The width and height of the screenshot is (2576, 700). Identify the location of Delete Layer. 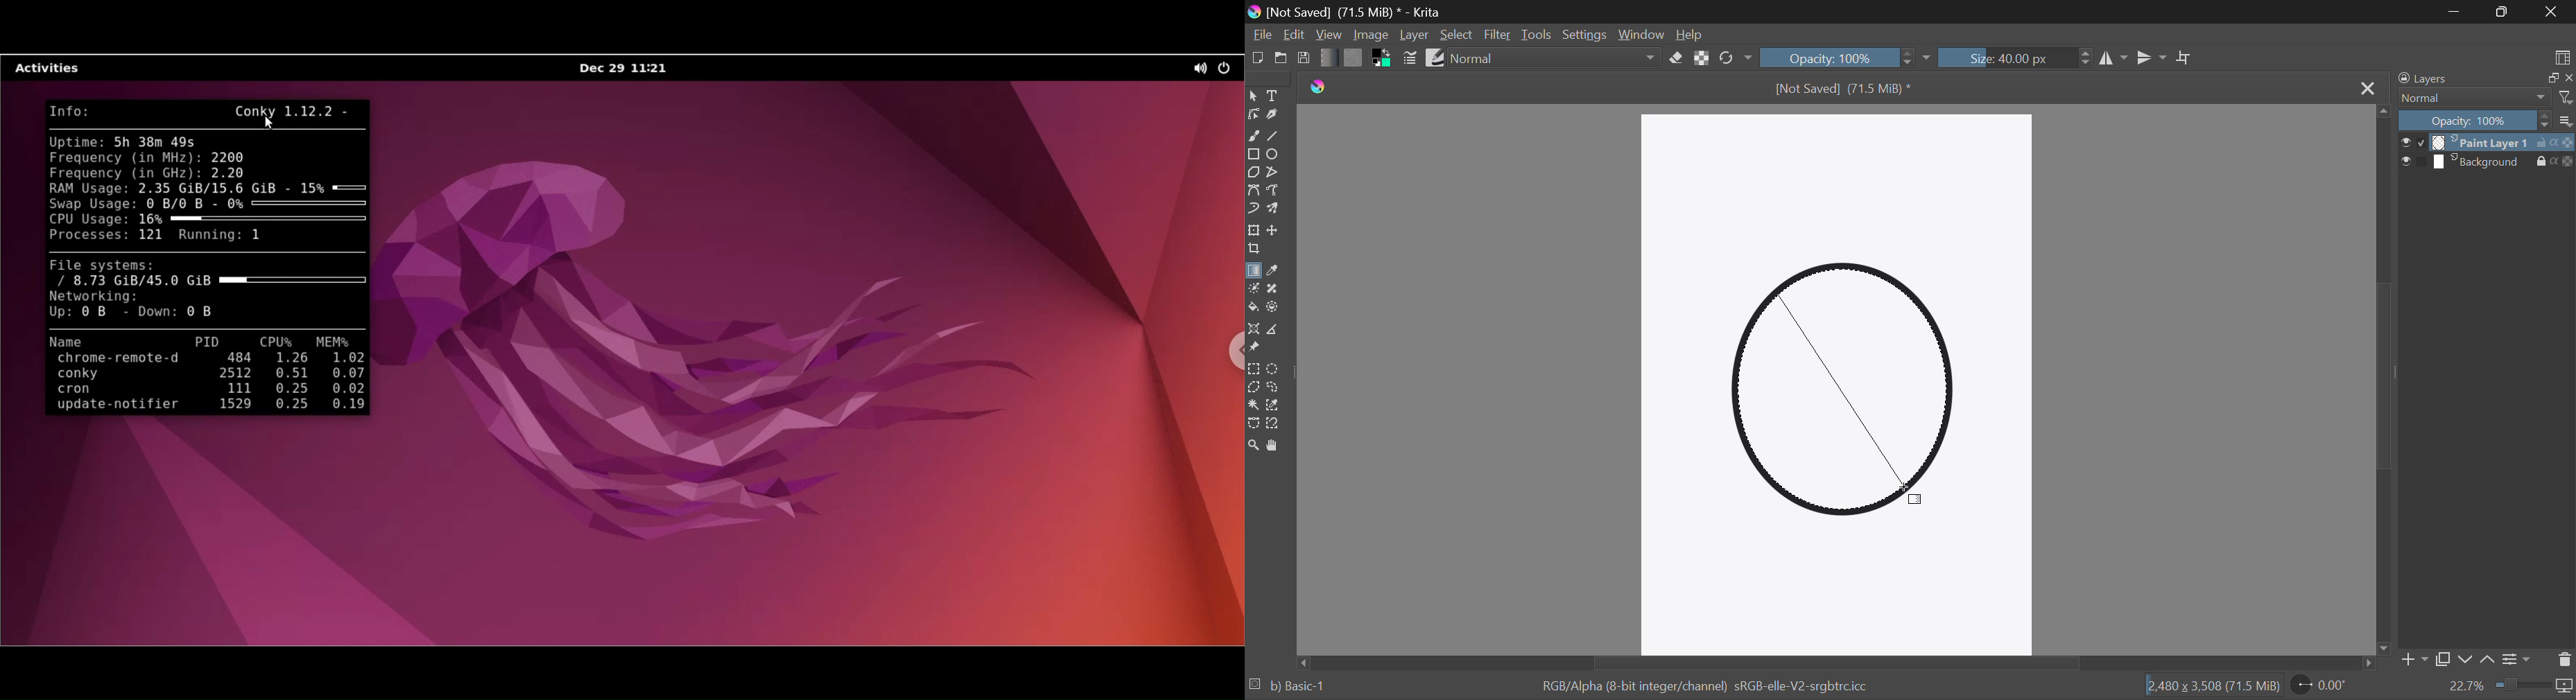
(2564, 663).